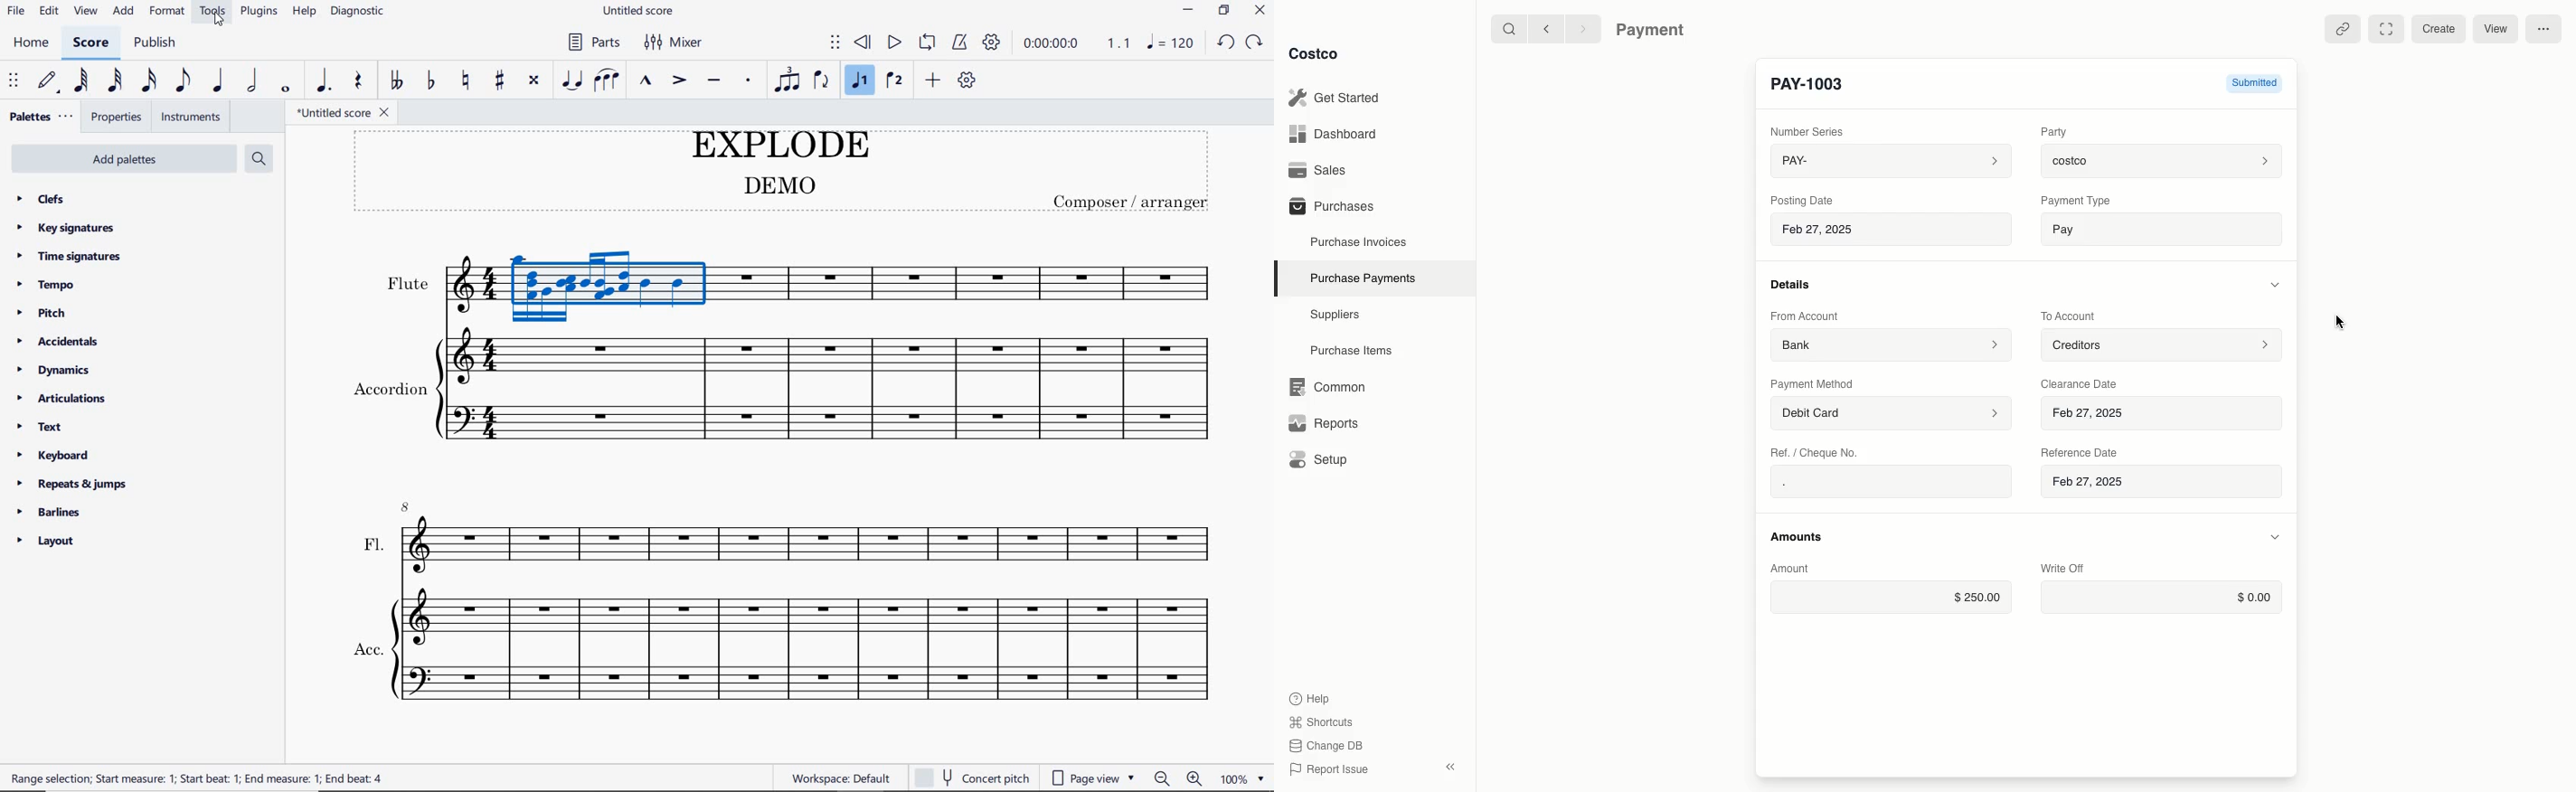 The height and width of the screenshot is (812, 2576). I want to click on Back, so click(1546, 28).